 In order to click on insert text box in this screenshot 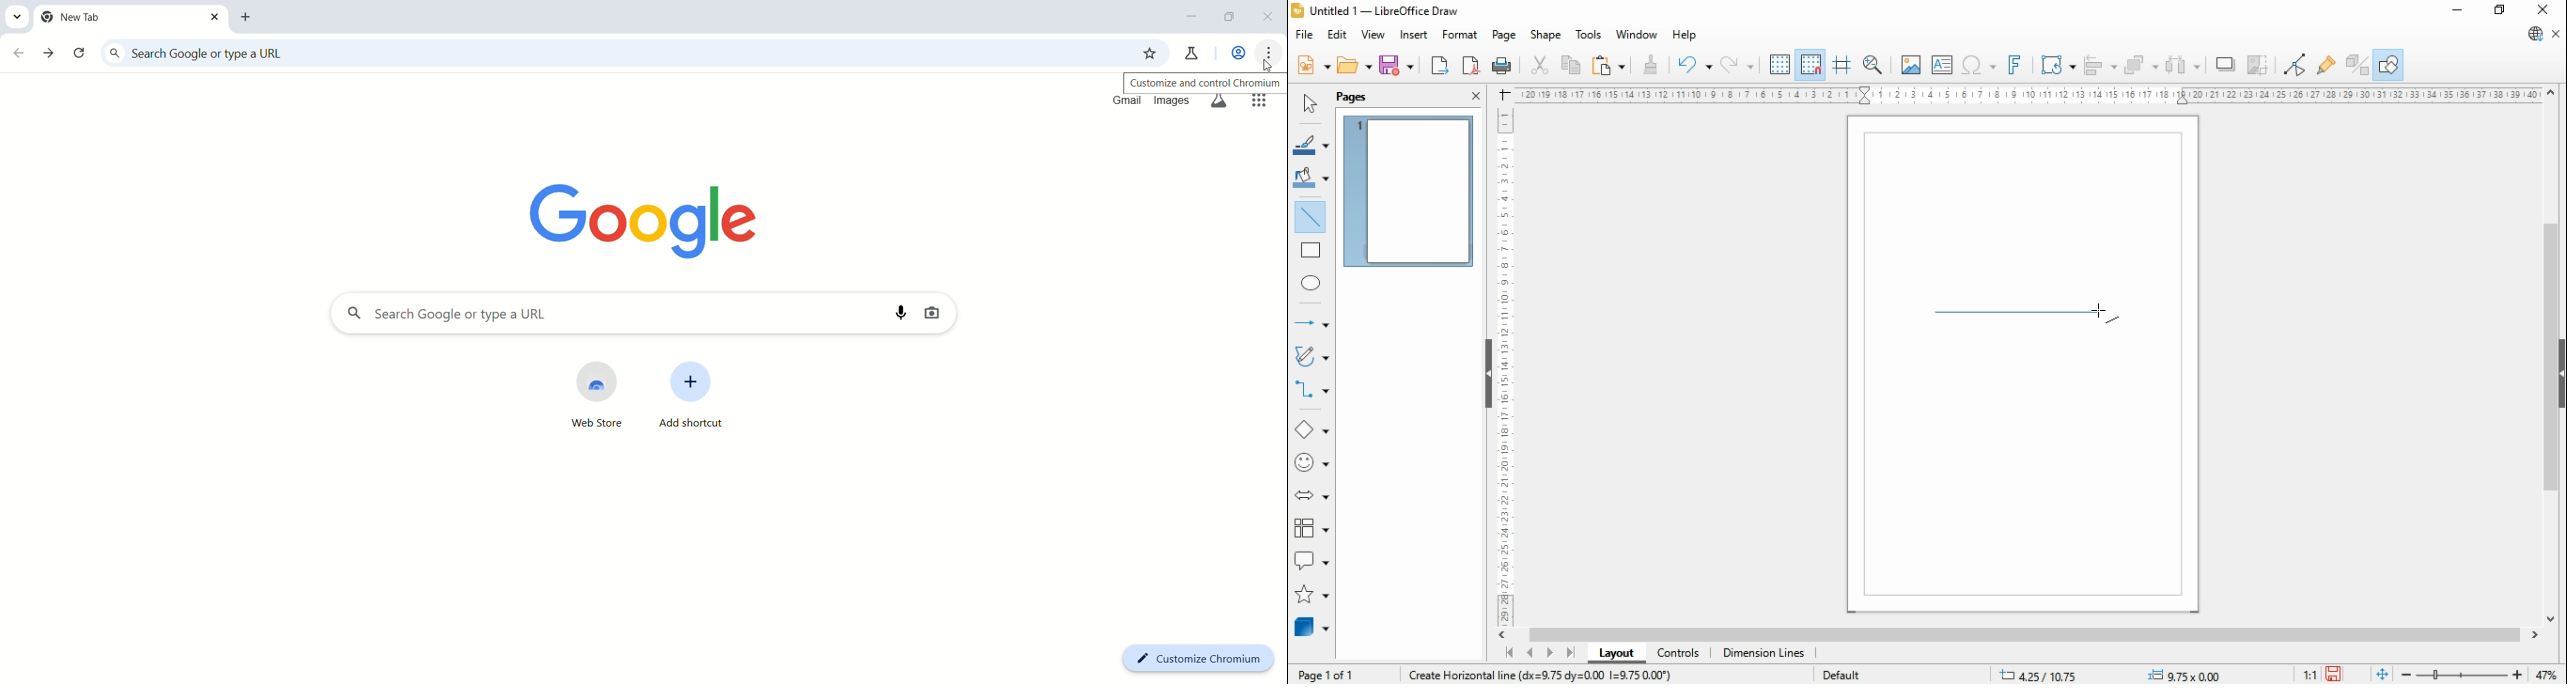, I will do `click(1940, 64)`.